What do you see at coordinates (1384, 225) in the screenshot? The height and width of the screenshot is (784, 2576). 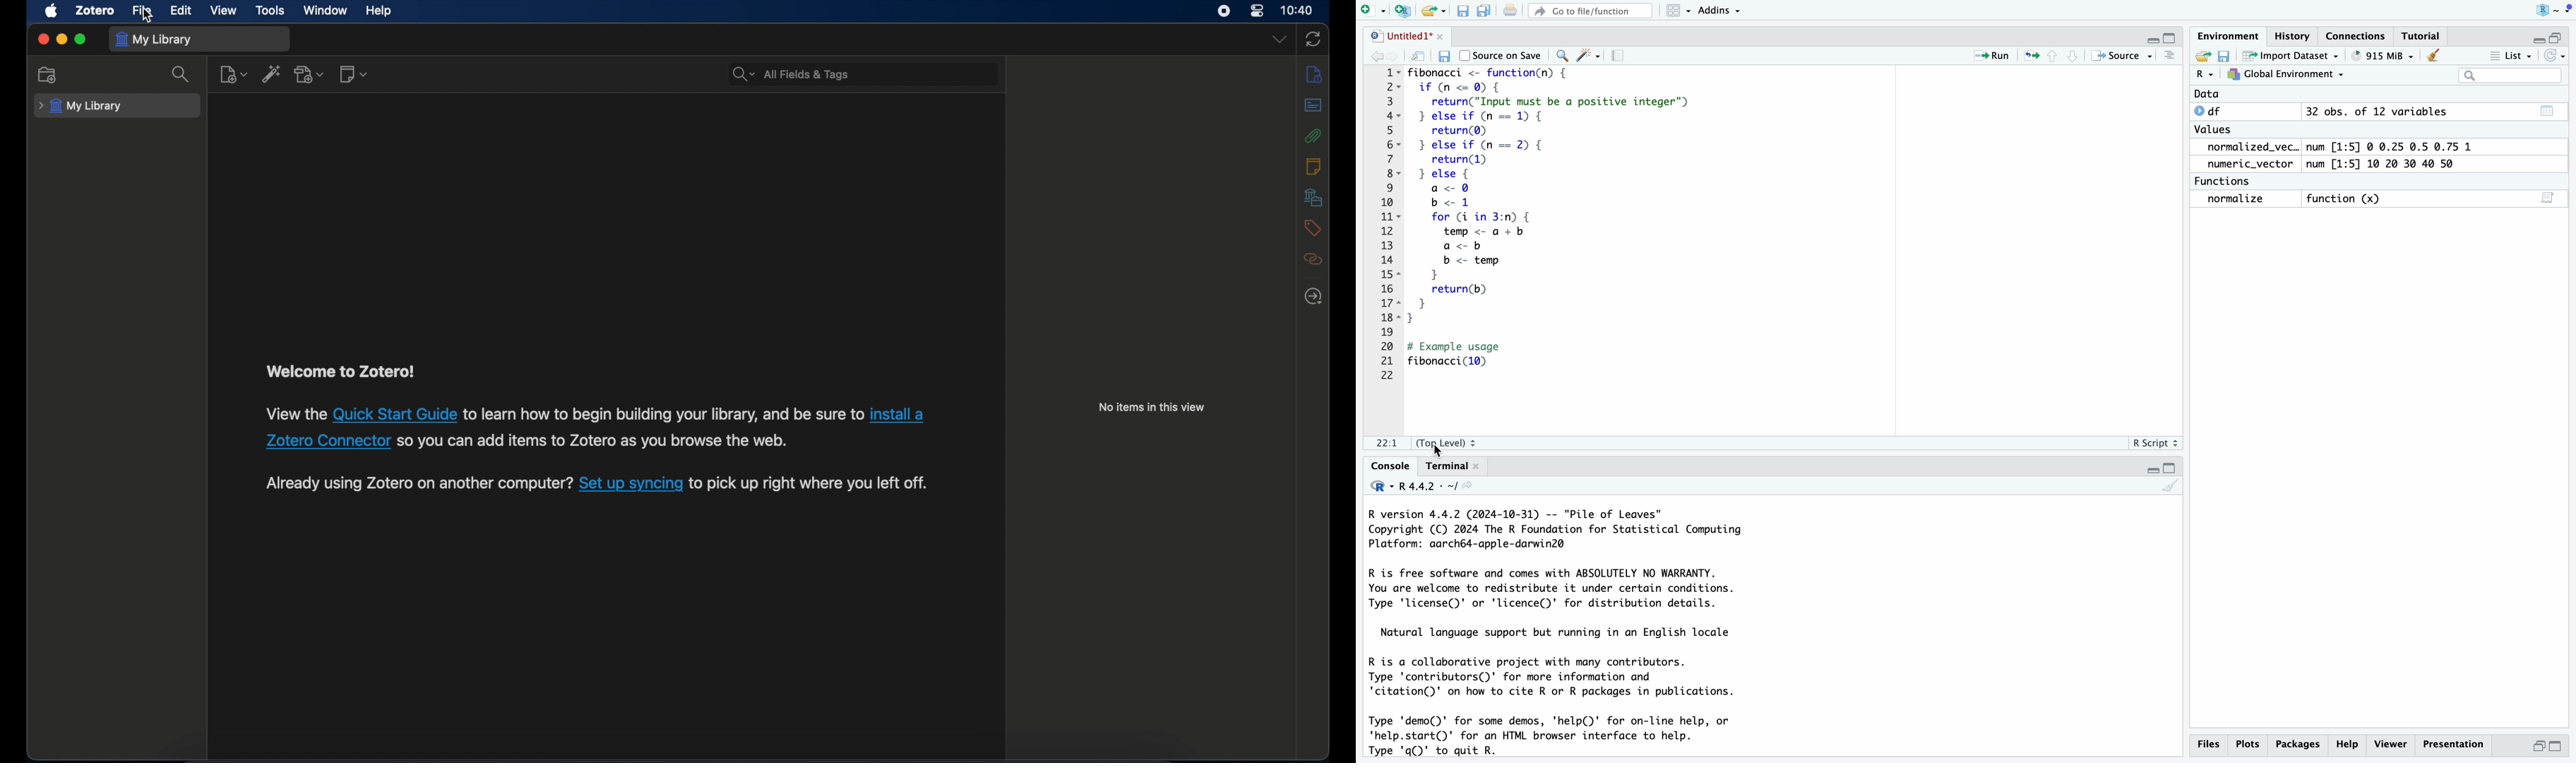 I see `serial numbers` at bounding box center [1384, 225].